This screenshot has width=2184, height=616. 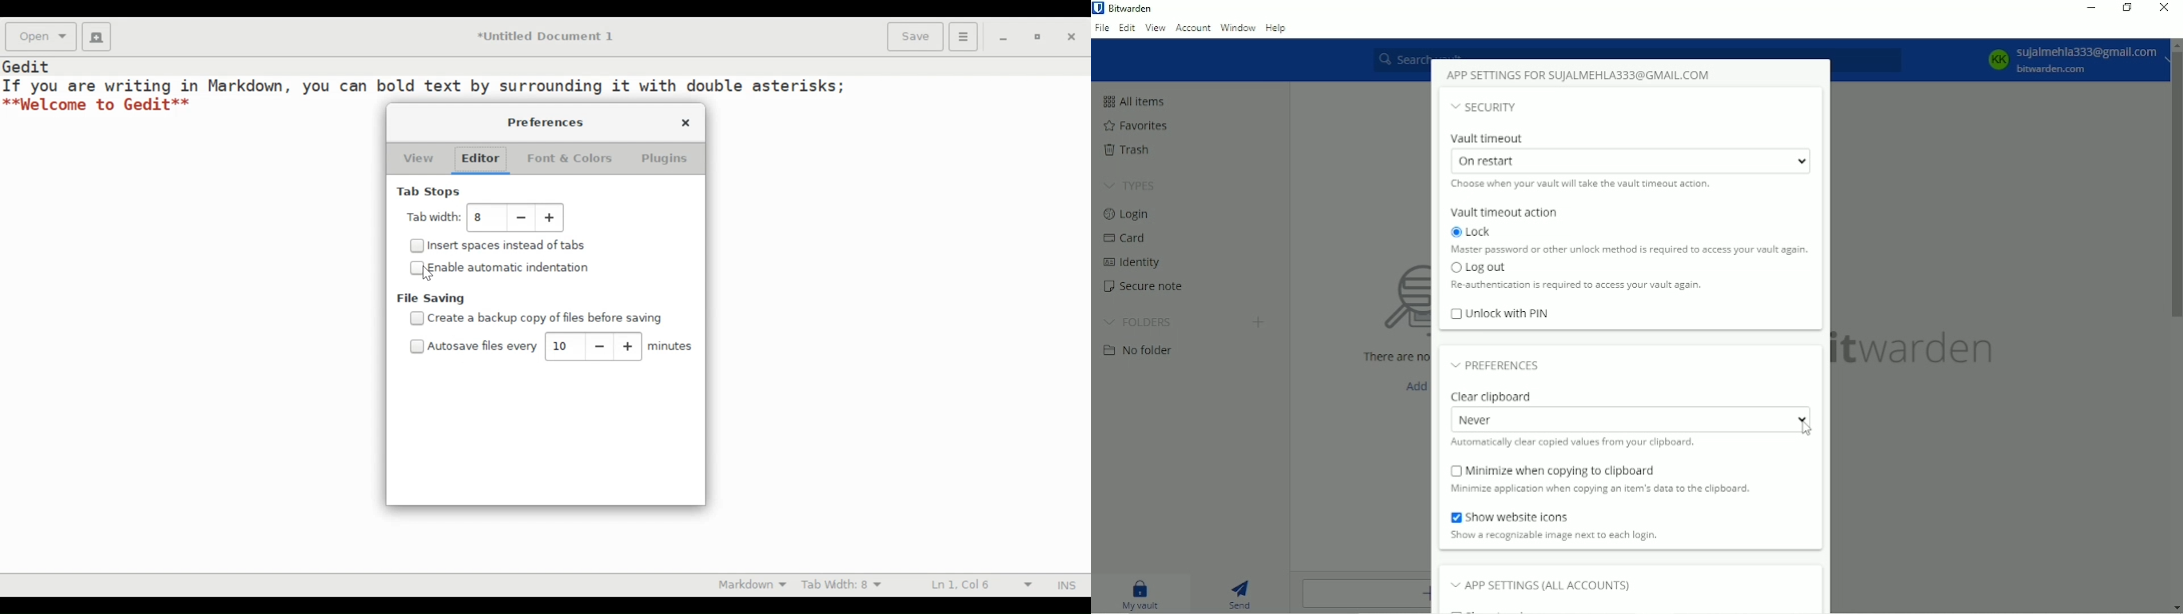 What do you see at coordinates (479, 158) in the screenshot?
I see `Editor` at bounding box center [479, 158].